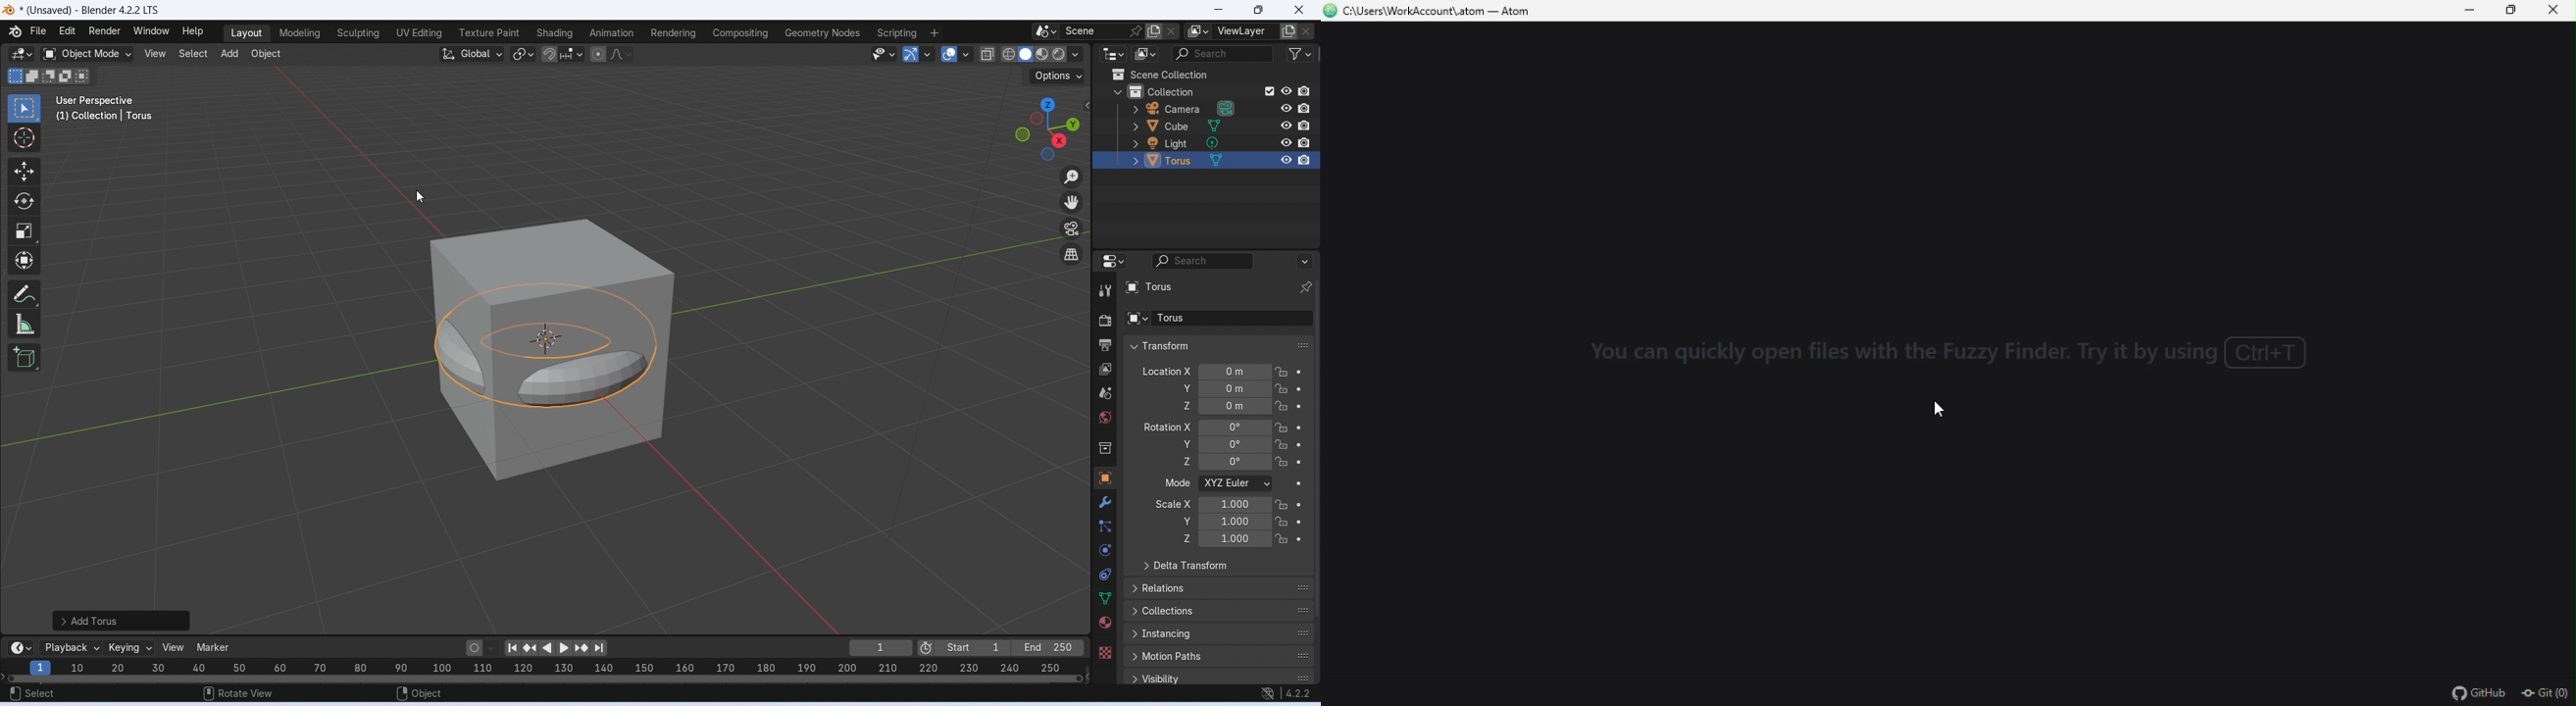 This screenshot has height=728, width=2576. I want to click on Scale  X, so click(1174, 503).